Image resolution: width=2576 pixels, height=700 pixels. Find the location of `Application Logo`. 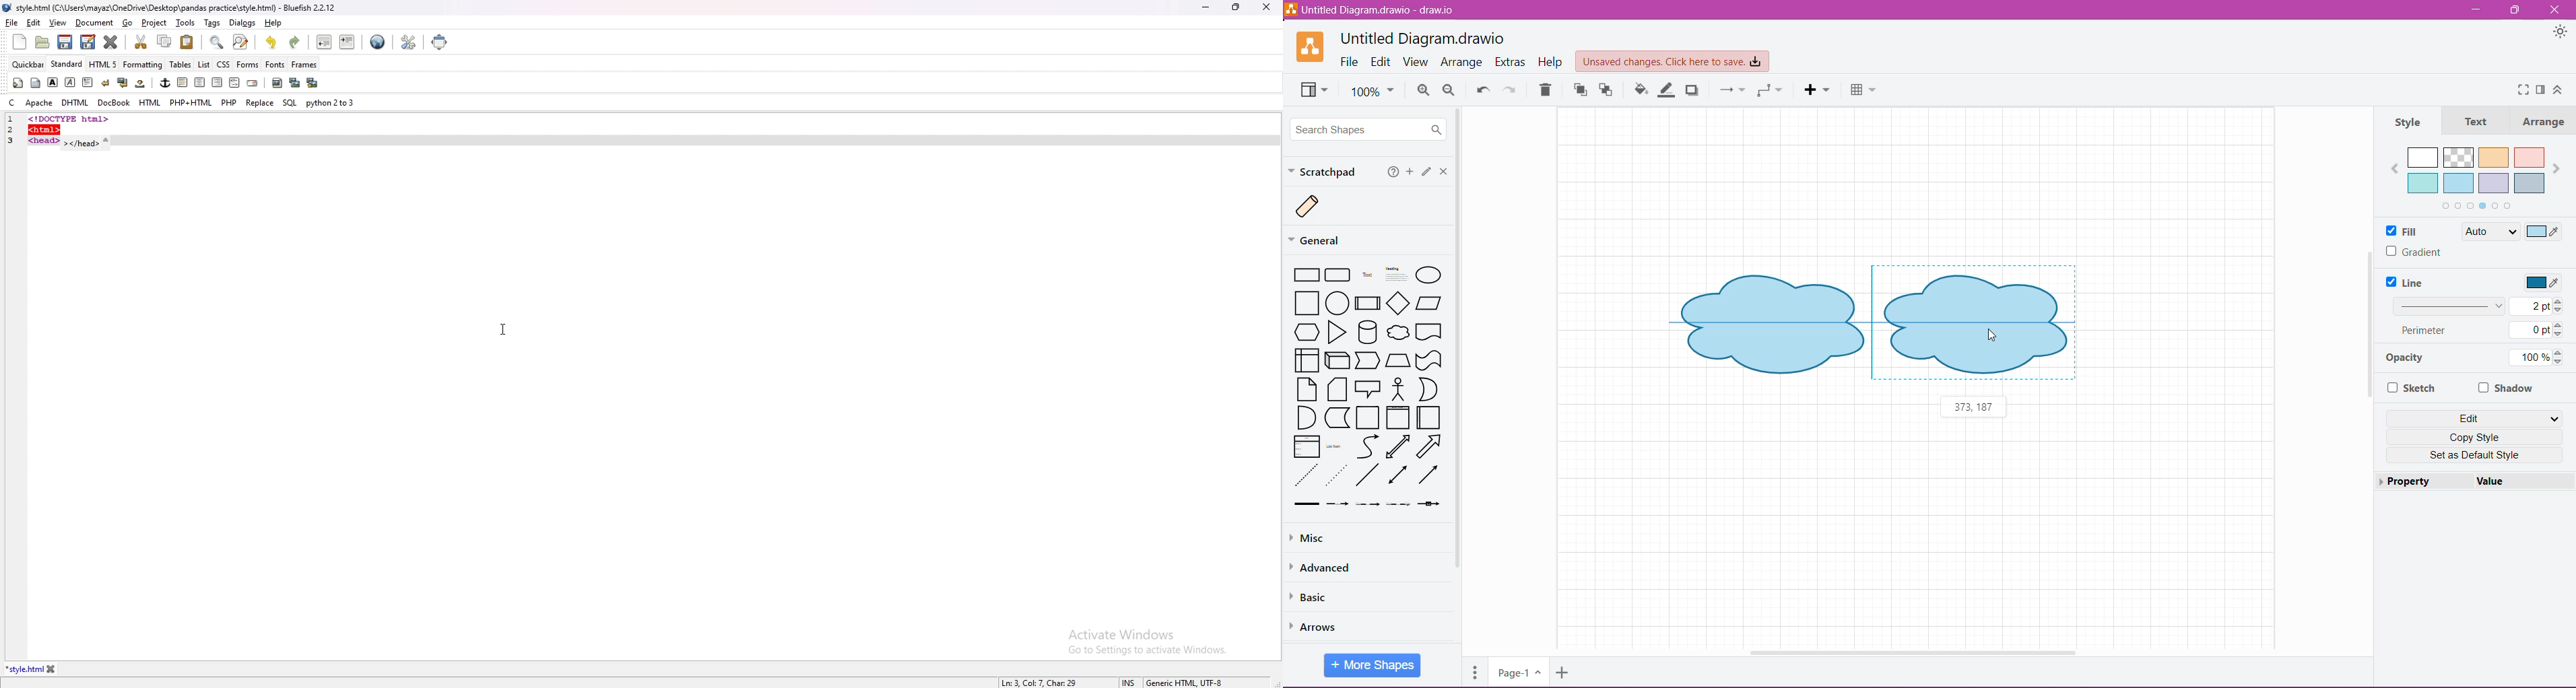

Application Logo is located at coordinates (1311, 46).